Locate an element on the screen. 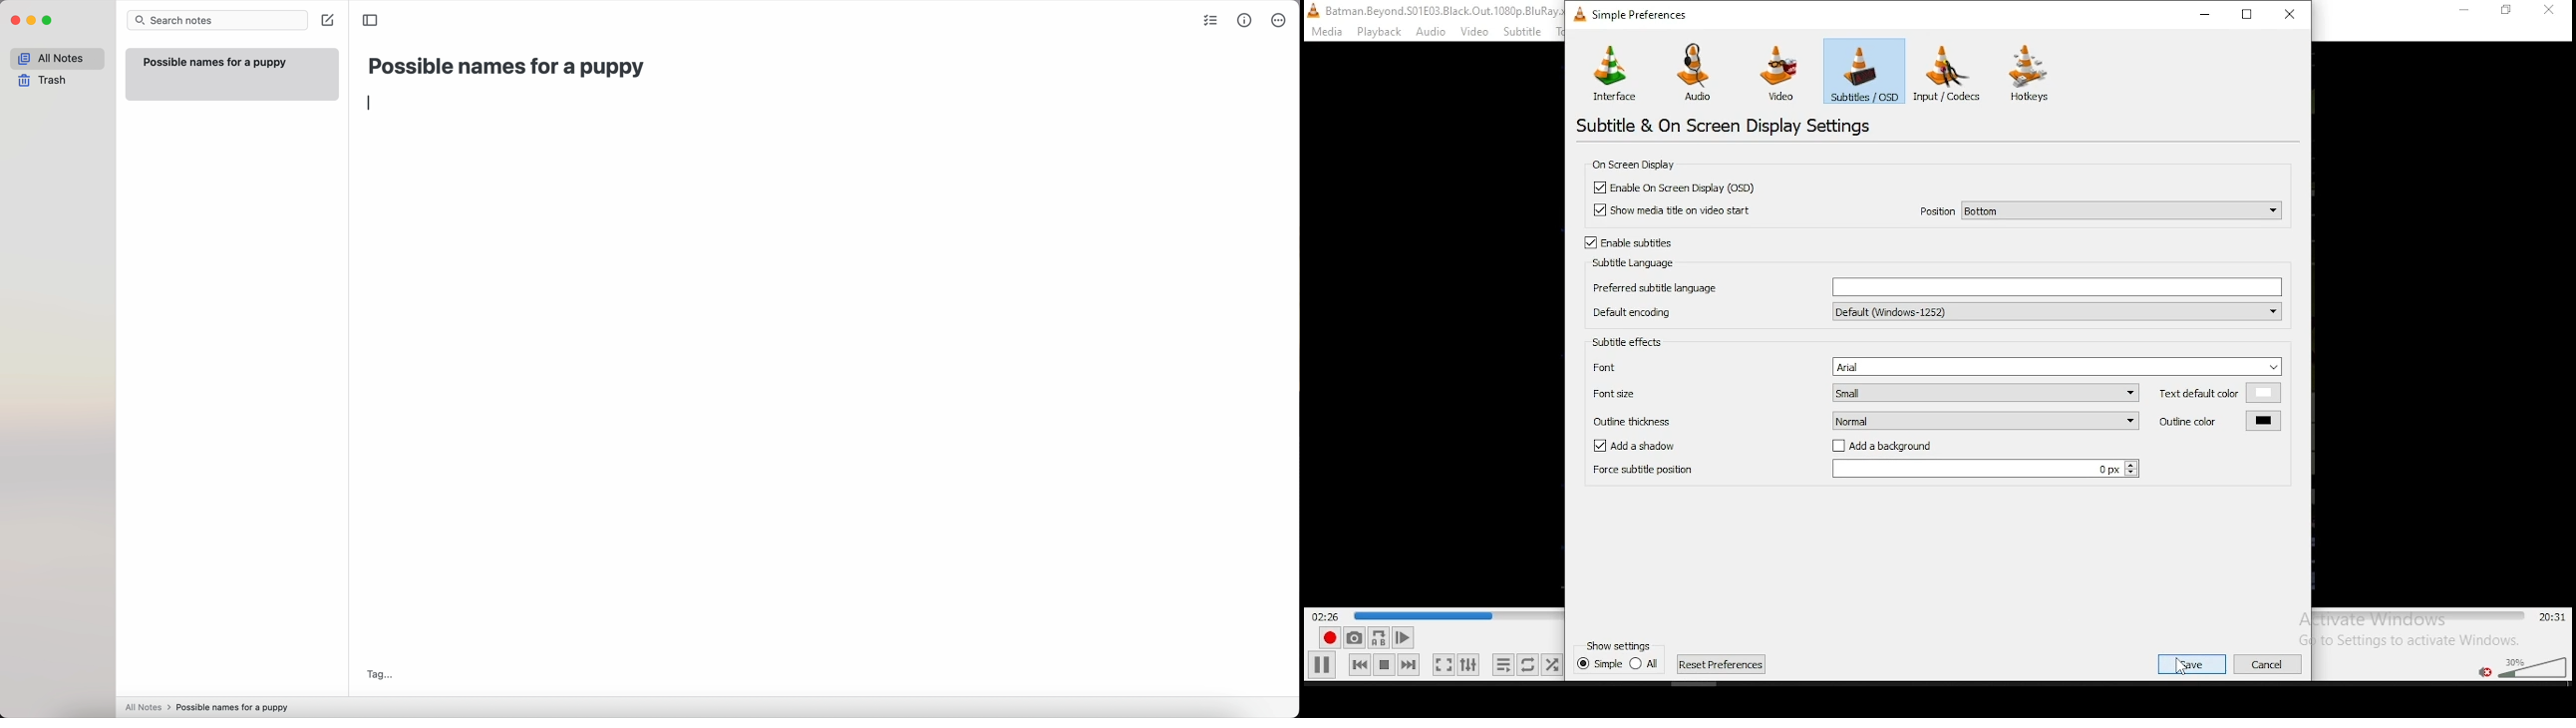  metrics is located at coordinates (1247, 20).